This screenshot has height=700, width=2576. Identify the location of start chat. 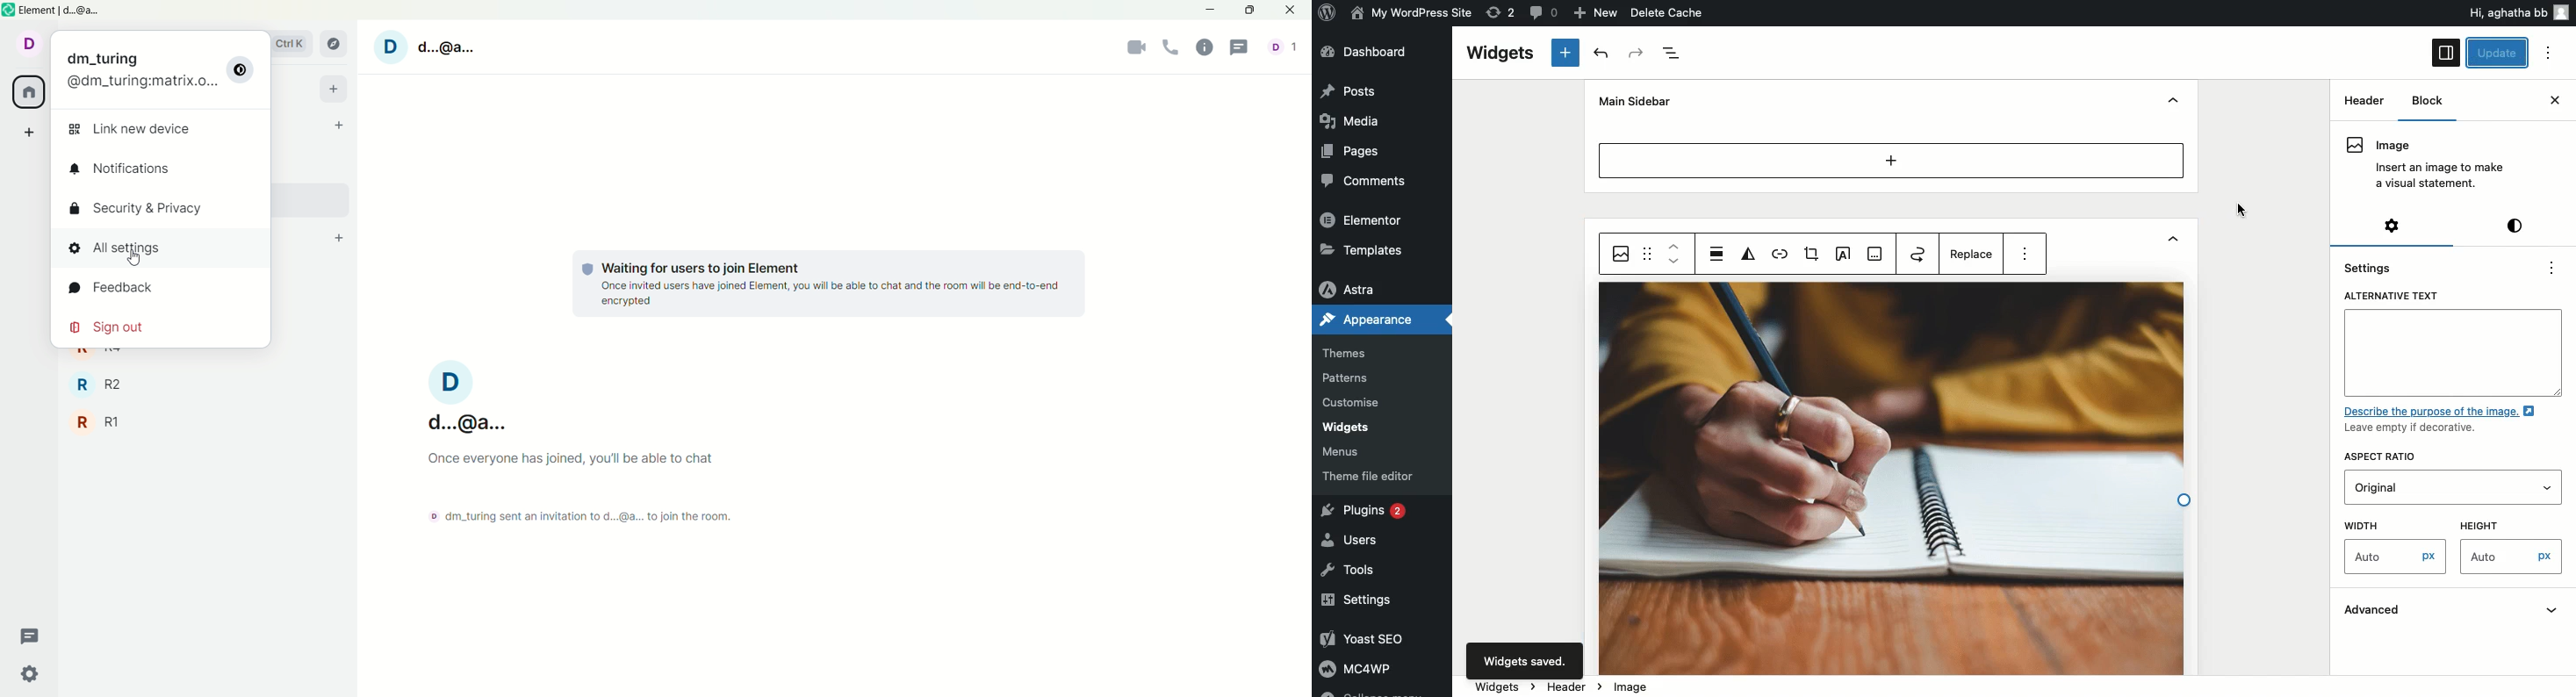
(342, 126).